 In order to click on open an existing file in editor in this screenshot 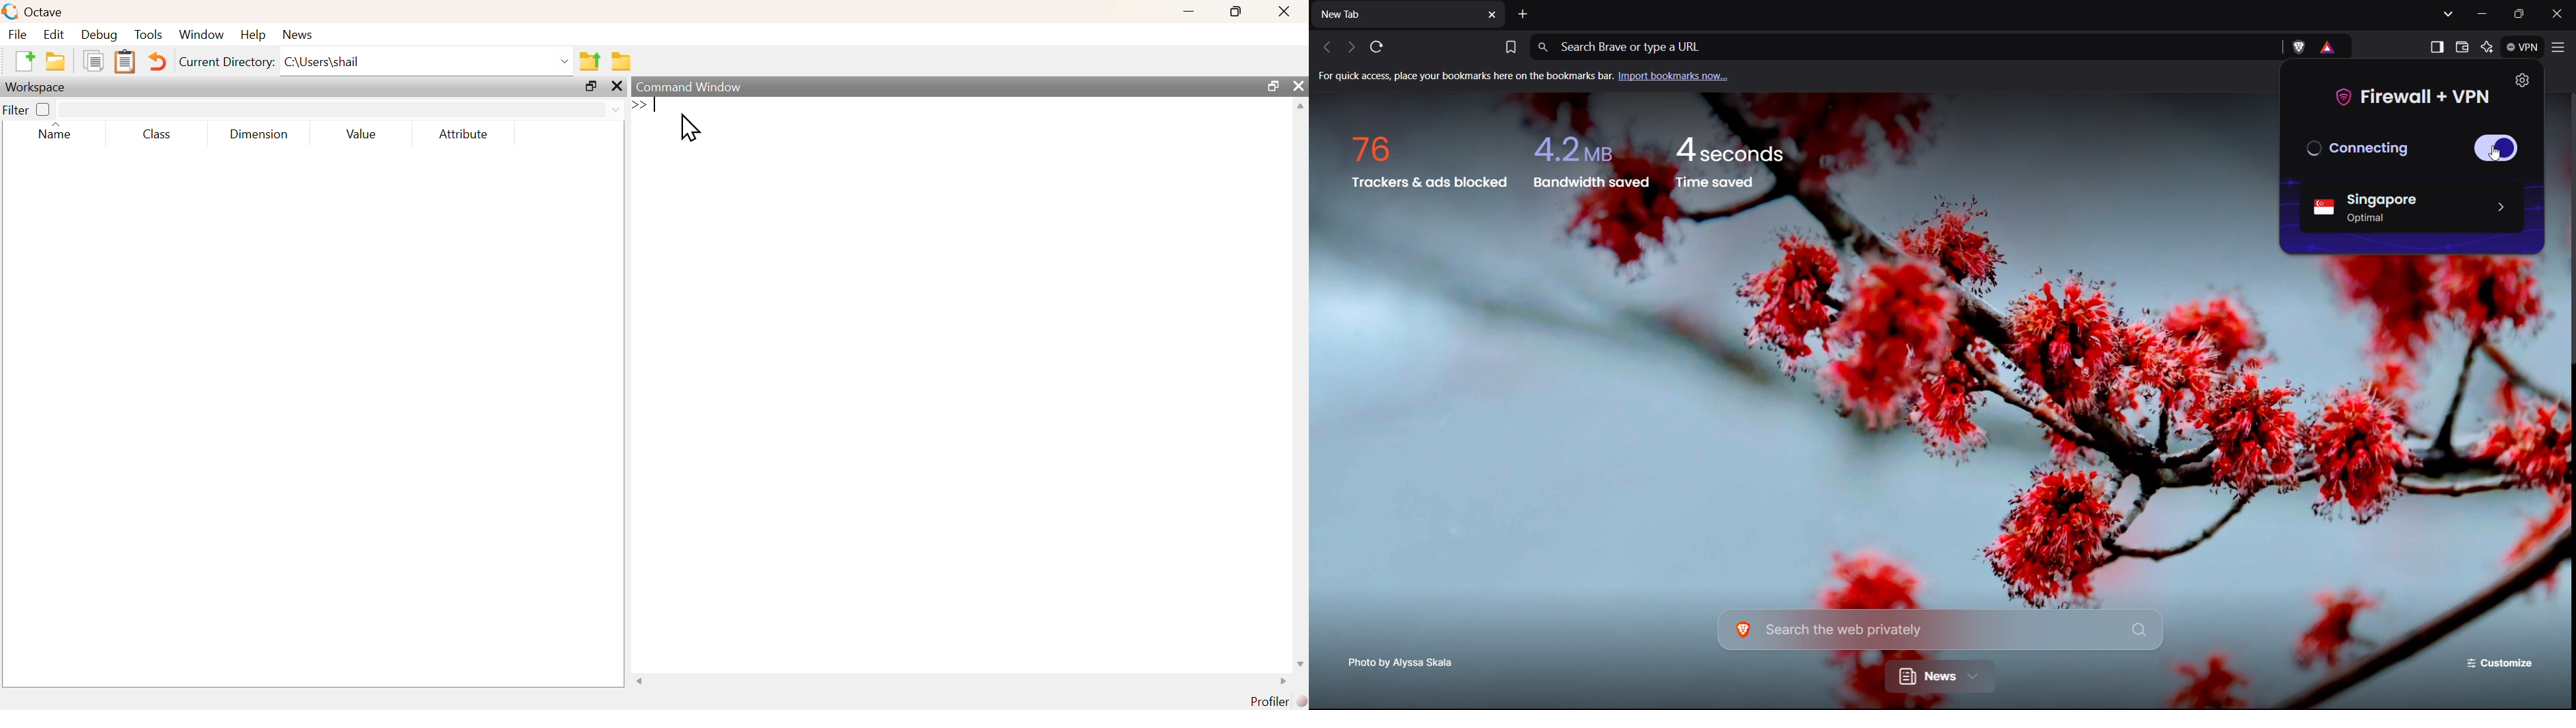, I will do `click(57, 61)`.